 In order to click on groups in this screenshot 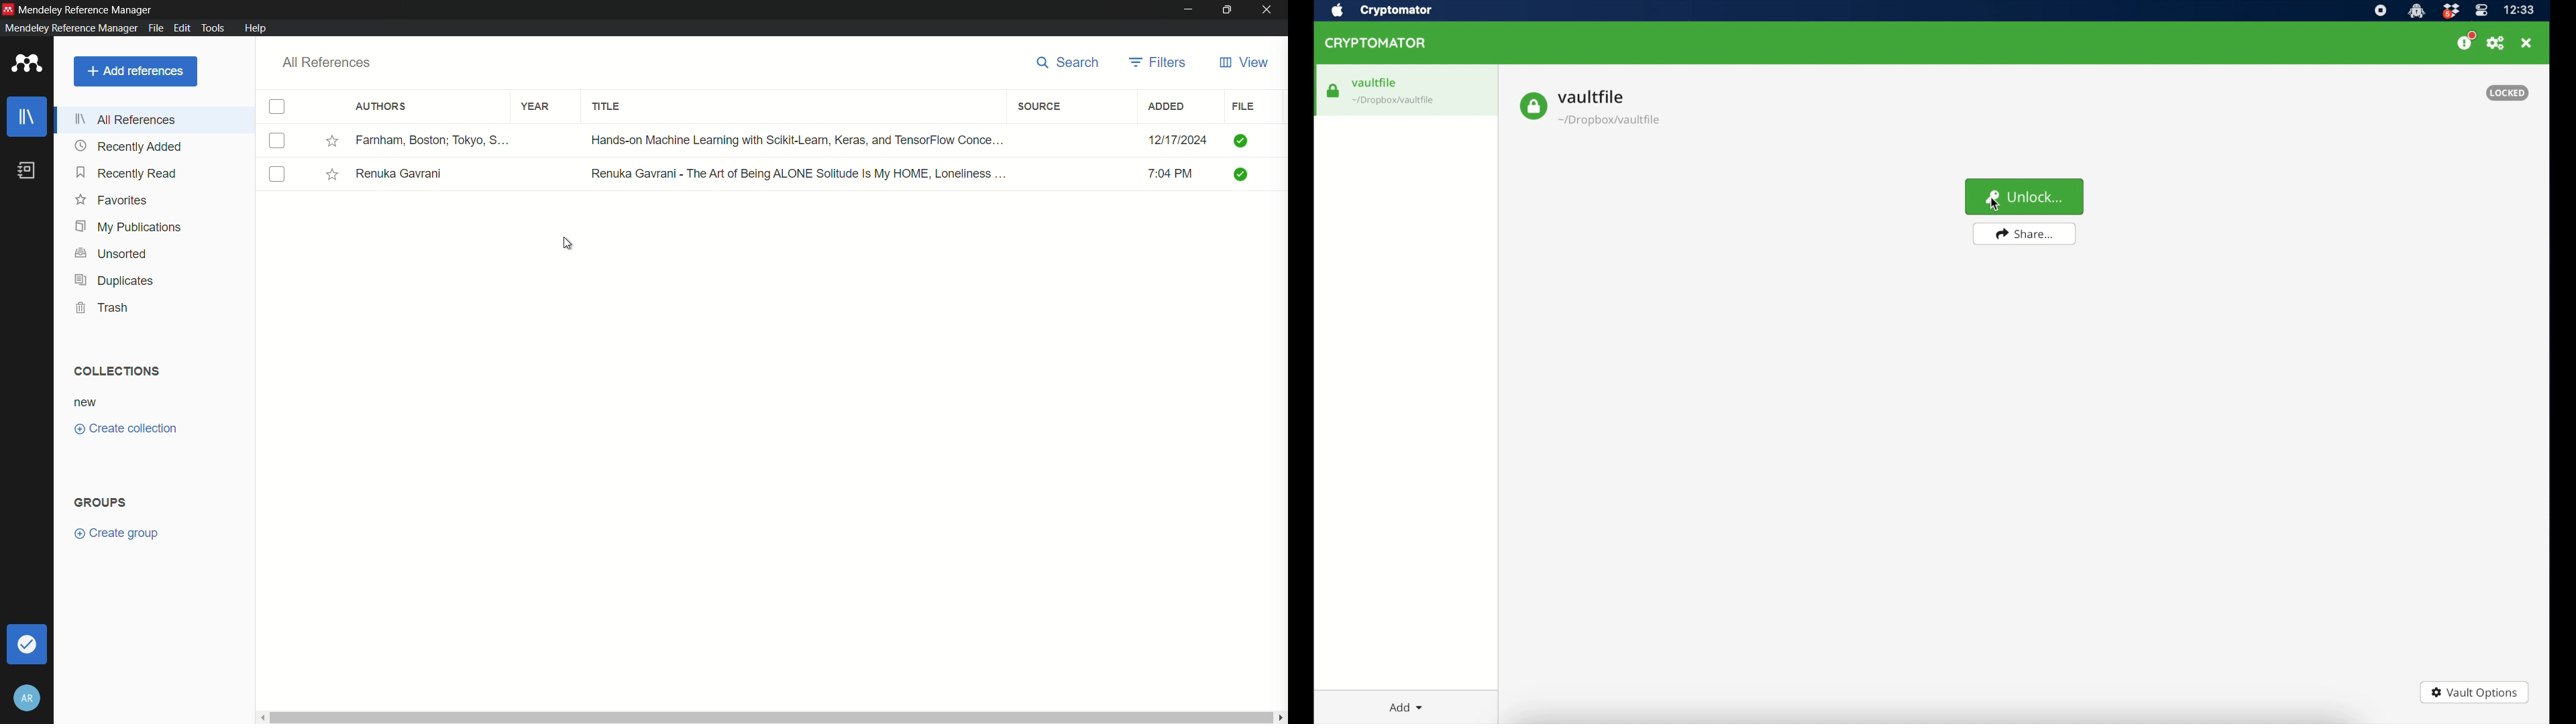, I will do `click(102, 502)`.